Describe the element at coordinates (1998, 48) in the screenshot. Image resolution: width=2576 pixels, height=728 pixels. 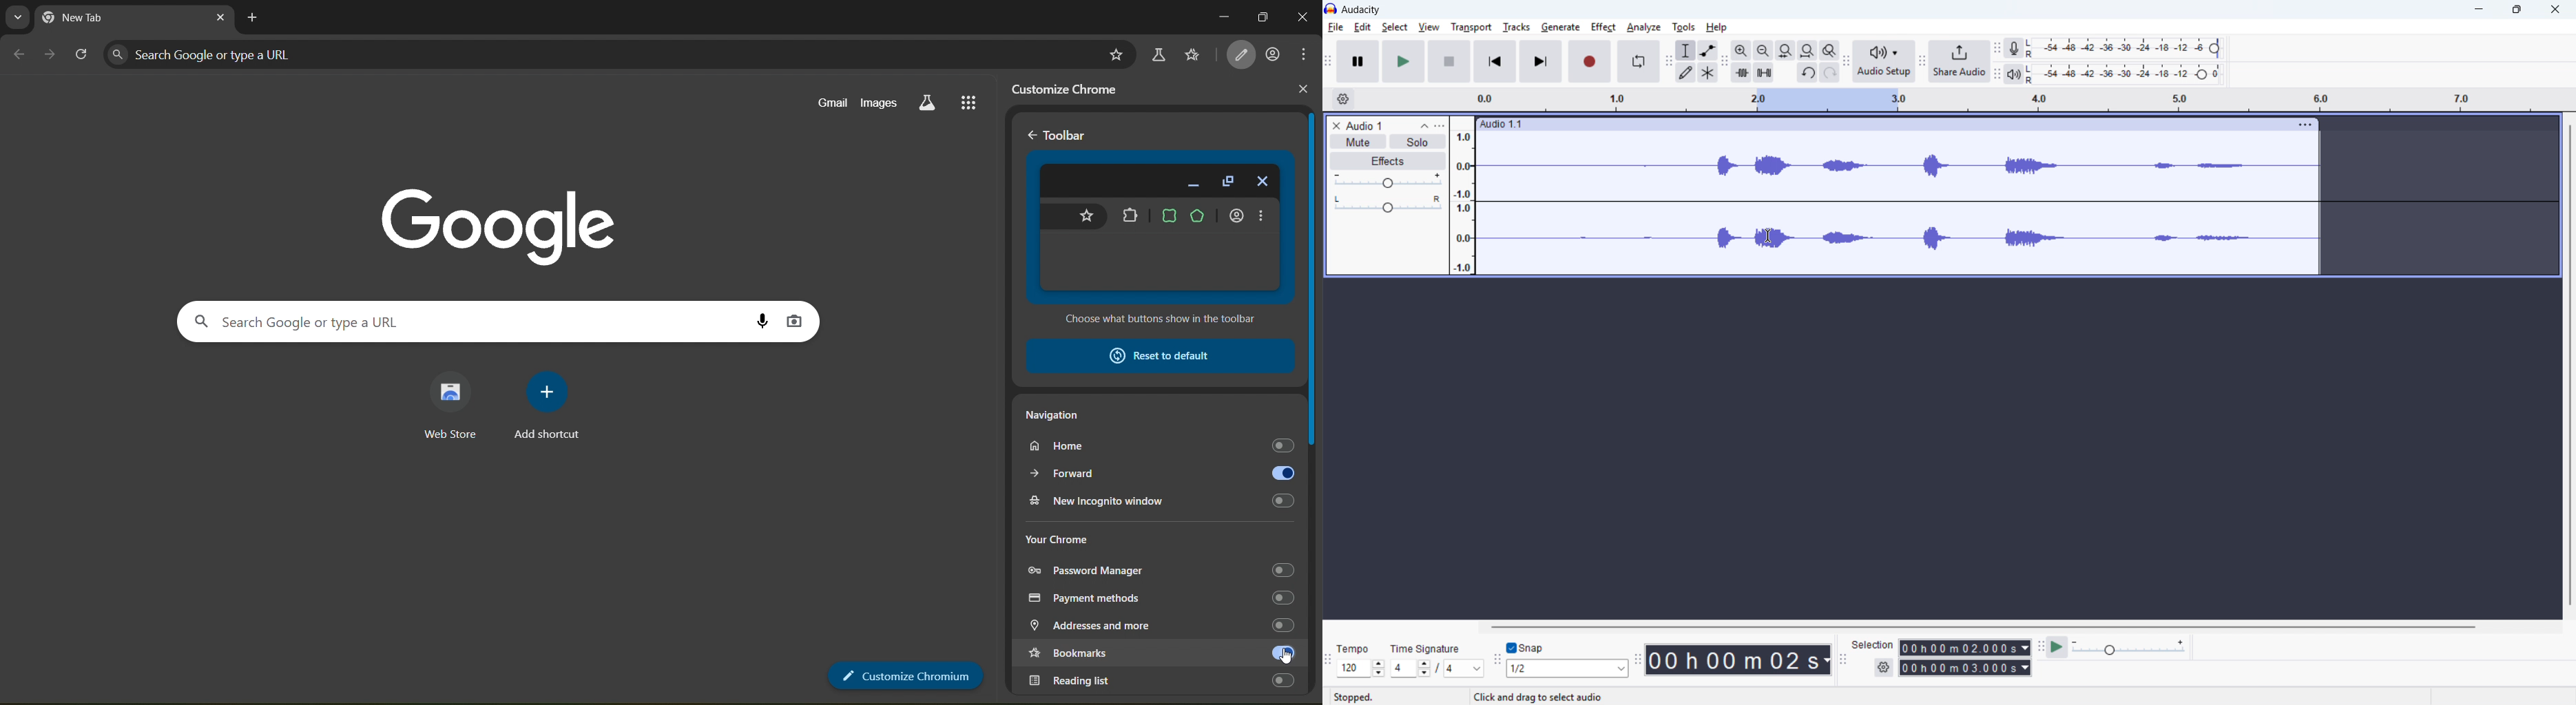
I see `recording metre toolbar` at that location.